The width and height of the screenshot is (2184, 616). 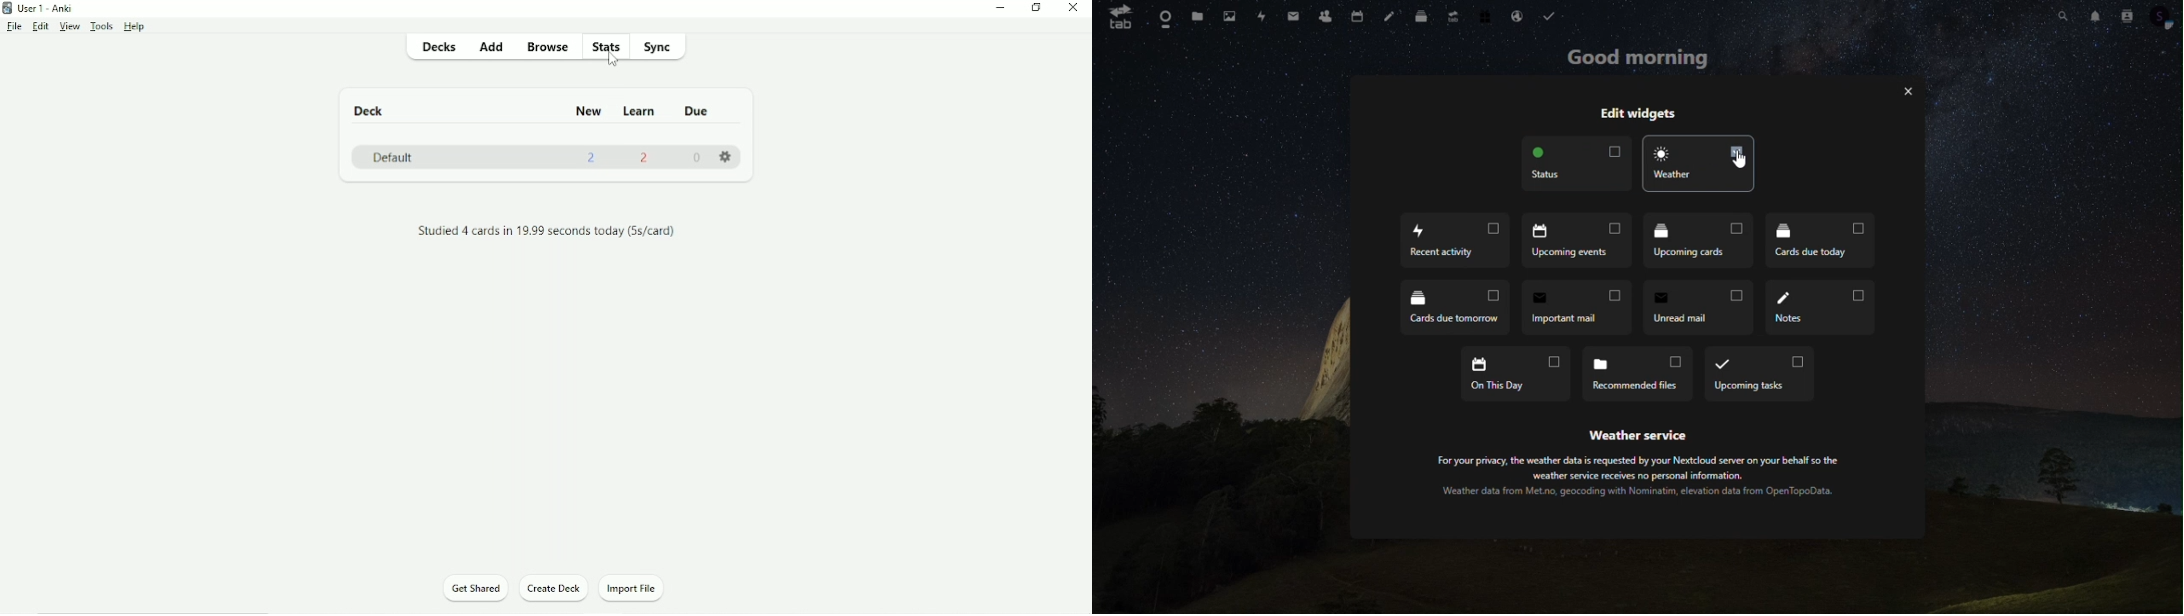 I want to click on on this day, so click(x=1519, y=375).